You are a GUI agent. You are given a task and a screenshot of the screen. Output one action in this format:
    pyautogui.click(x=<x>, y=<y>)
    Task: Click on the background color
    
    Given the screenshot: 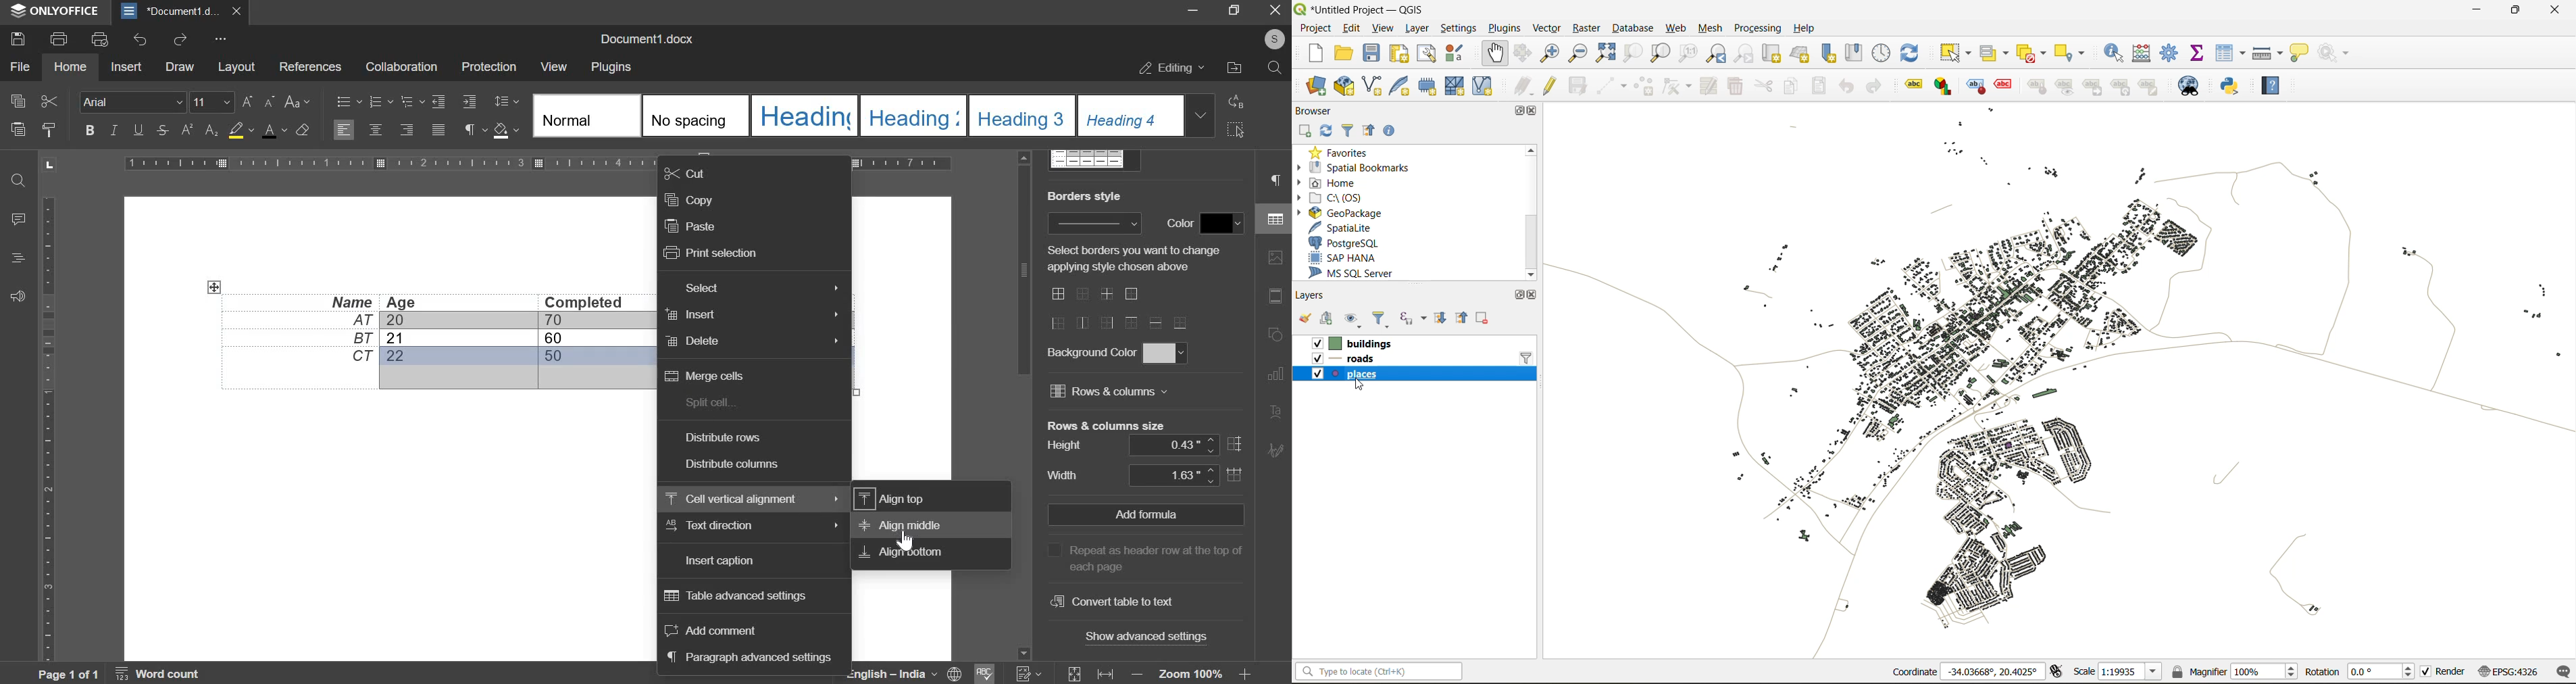 What is the action you would take?
    pyautogui.click(x=236, y=131)
    